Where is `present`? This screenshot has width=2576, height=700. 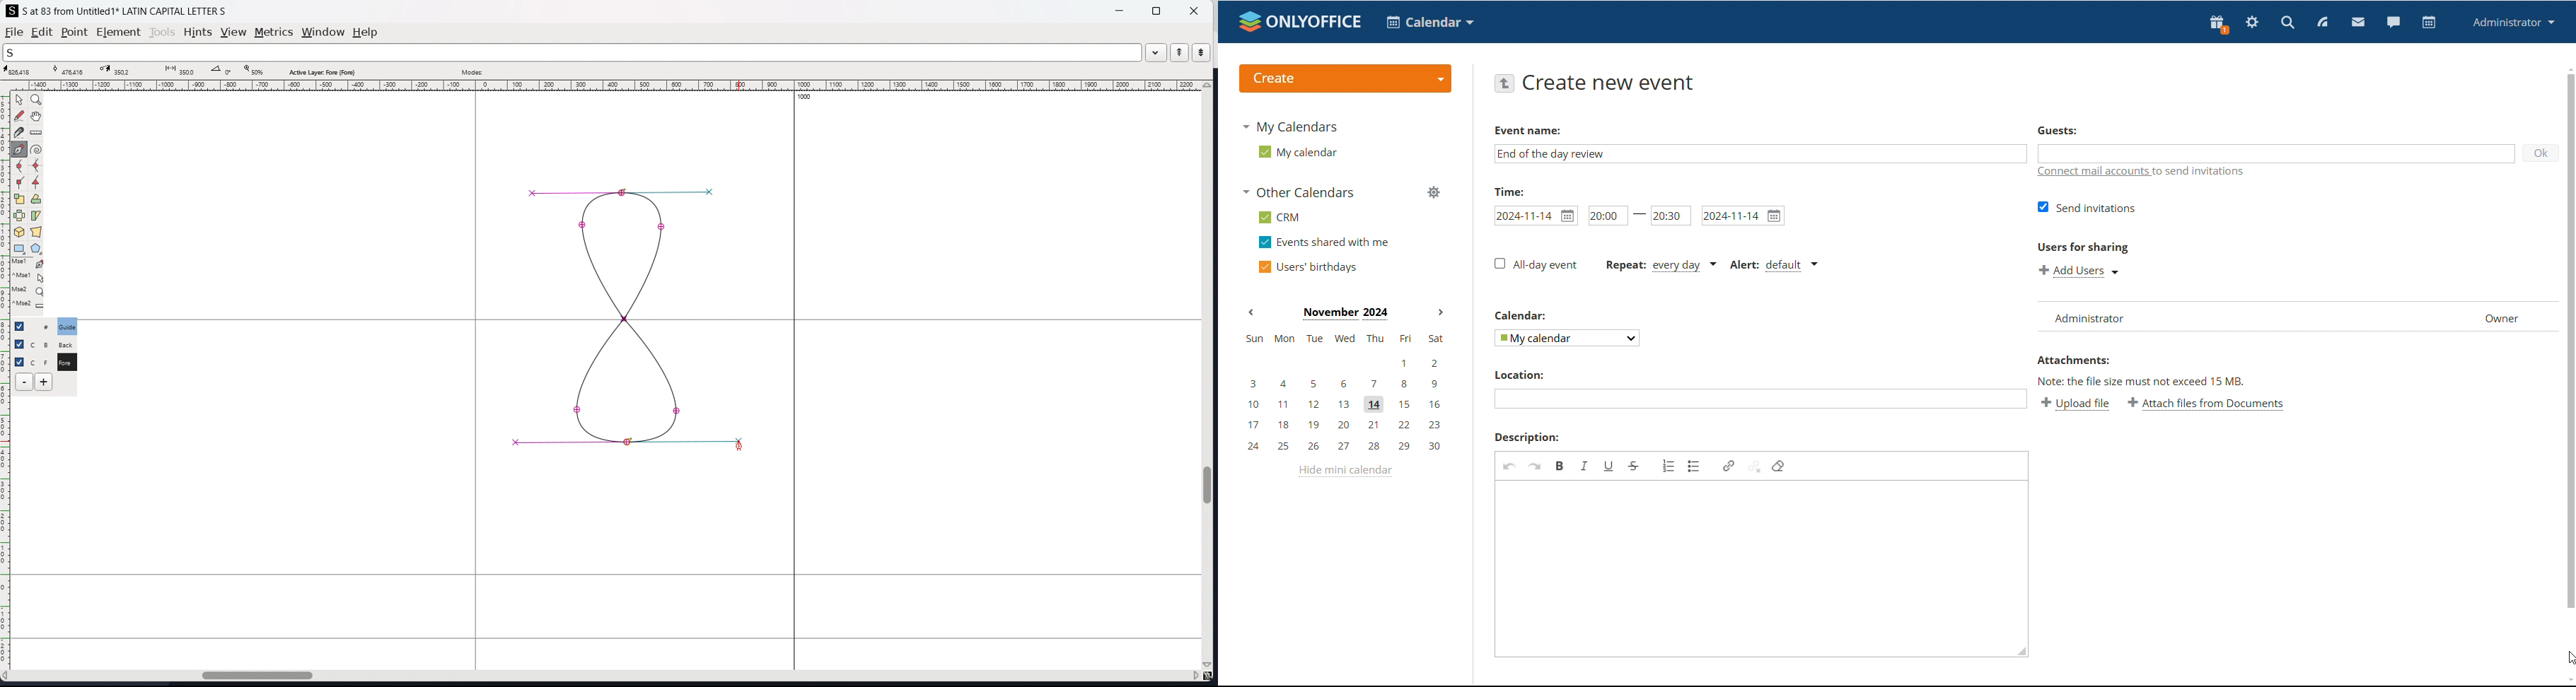 present is located at coordinates (2217, 24).